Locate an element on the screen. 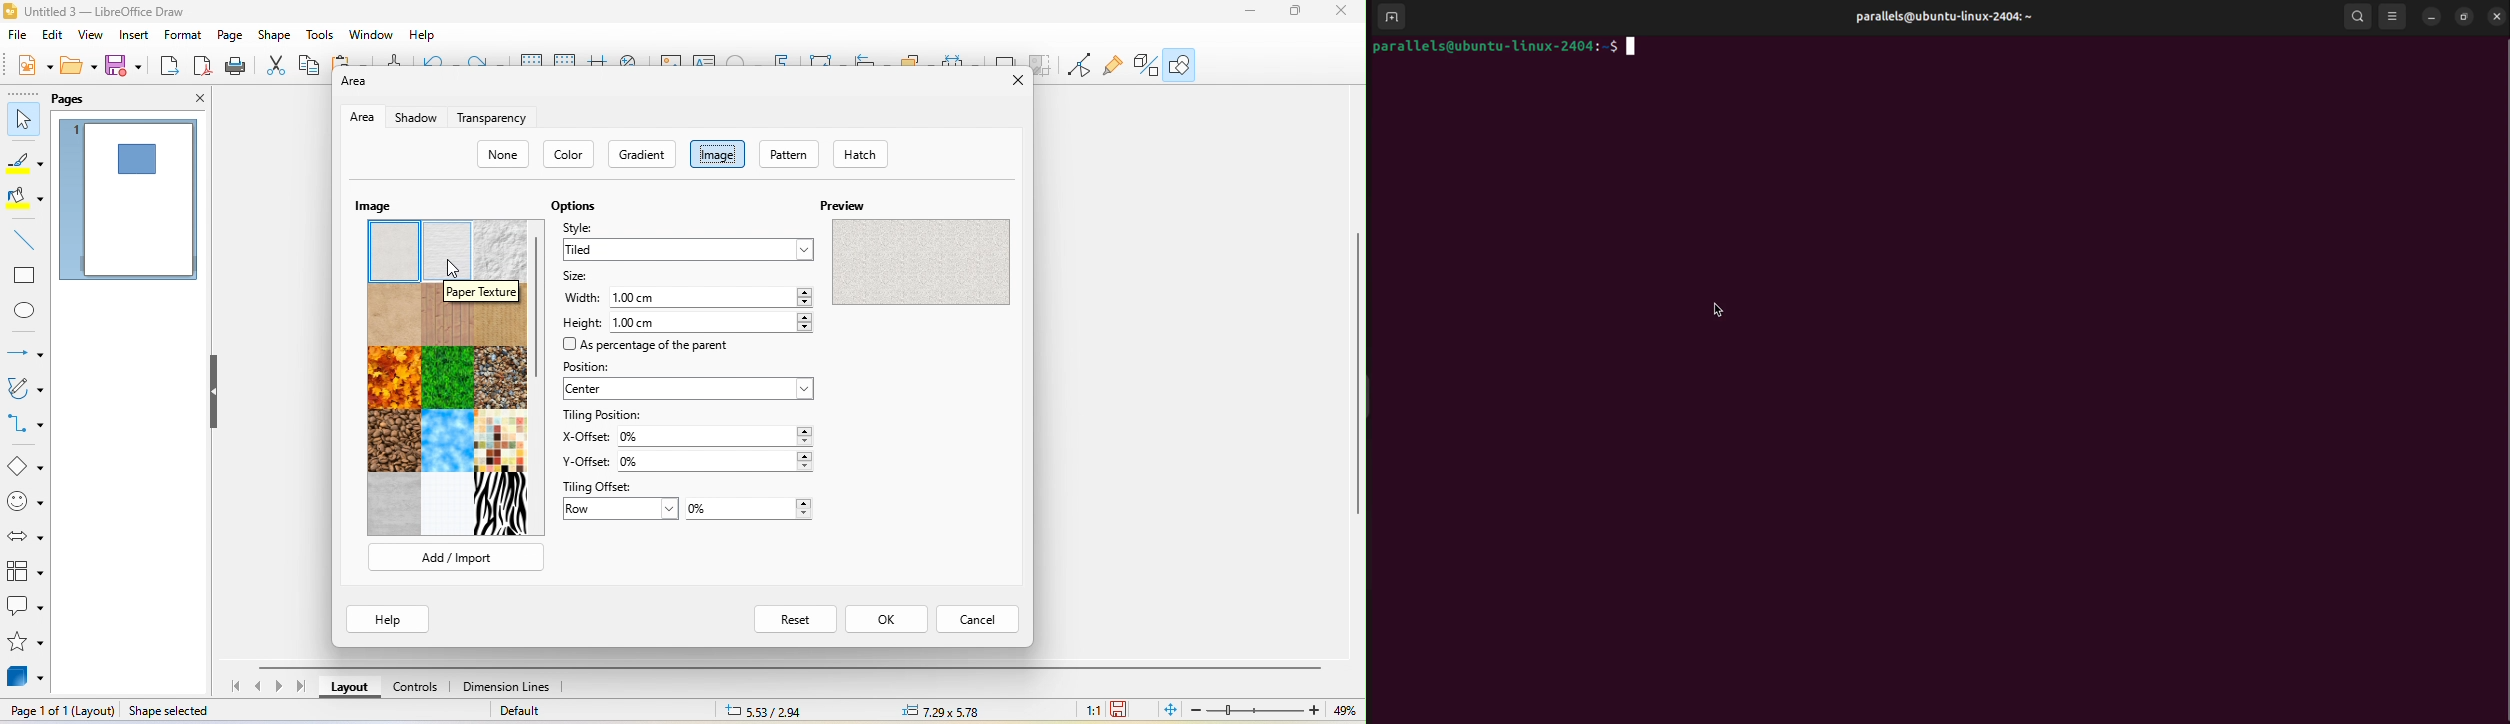  page 1 is located at coordinates (132, 202).